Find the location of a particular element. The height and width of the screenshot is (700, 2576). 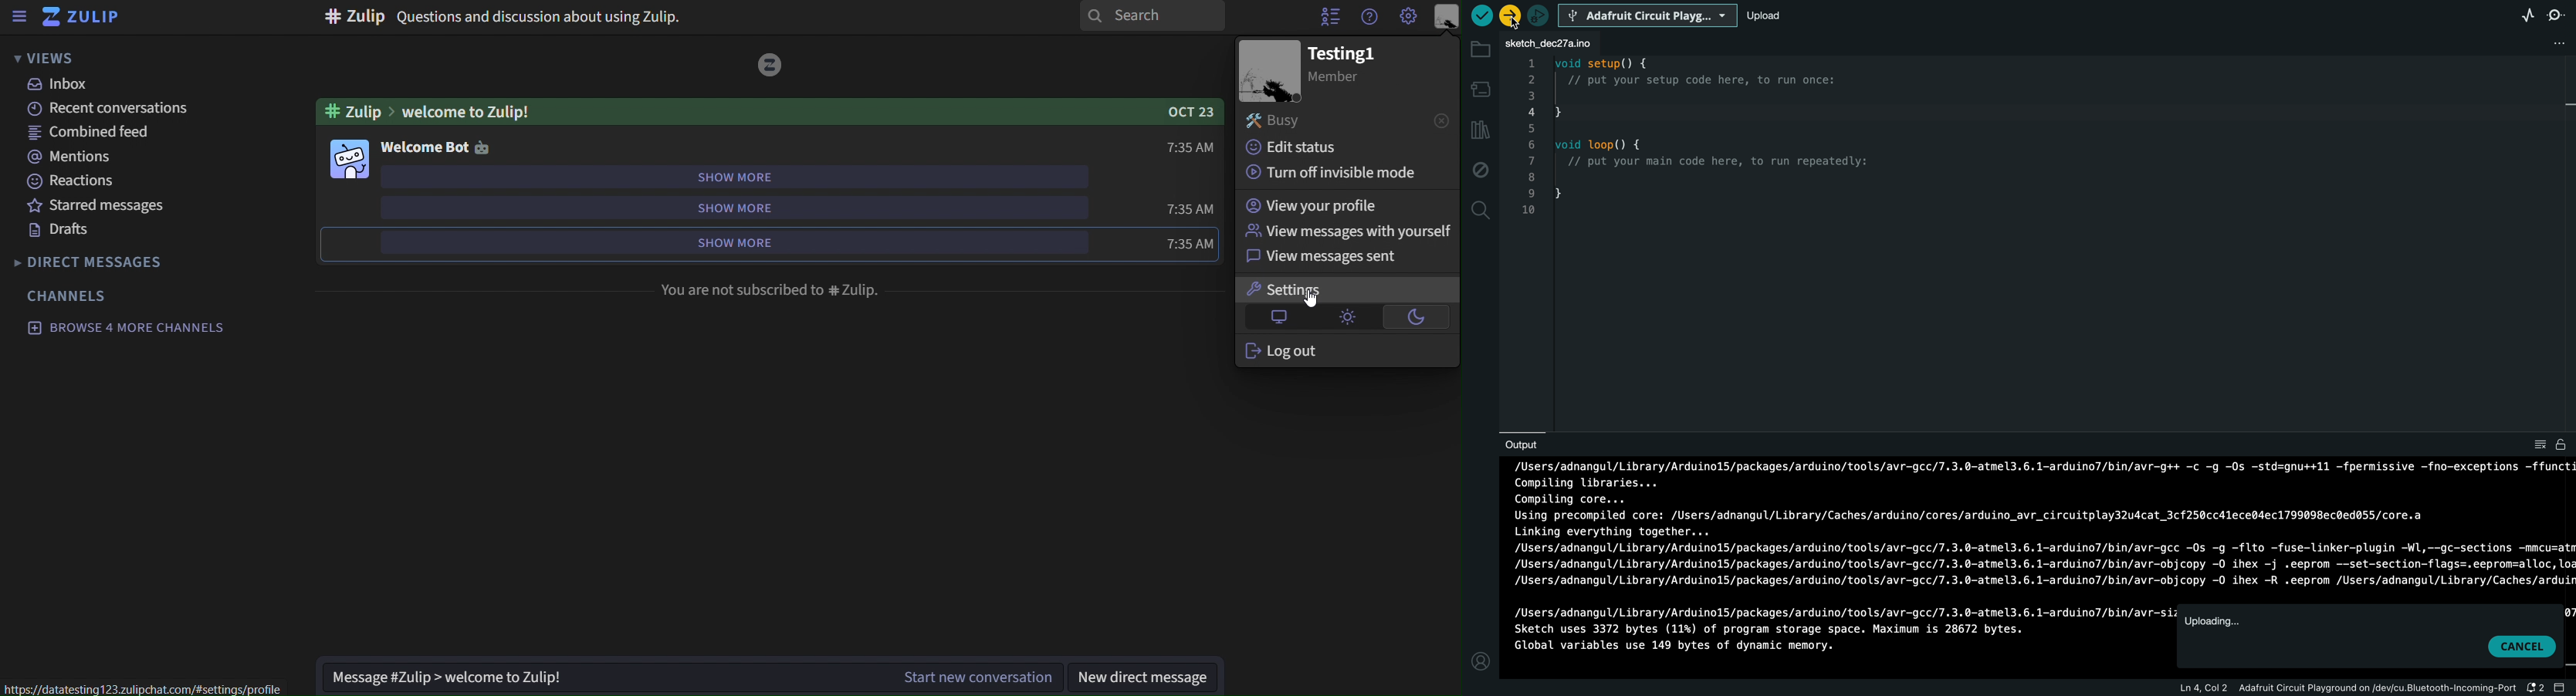

show more is located at coordinates (732, 242).